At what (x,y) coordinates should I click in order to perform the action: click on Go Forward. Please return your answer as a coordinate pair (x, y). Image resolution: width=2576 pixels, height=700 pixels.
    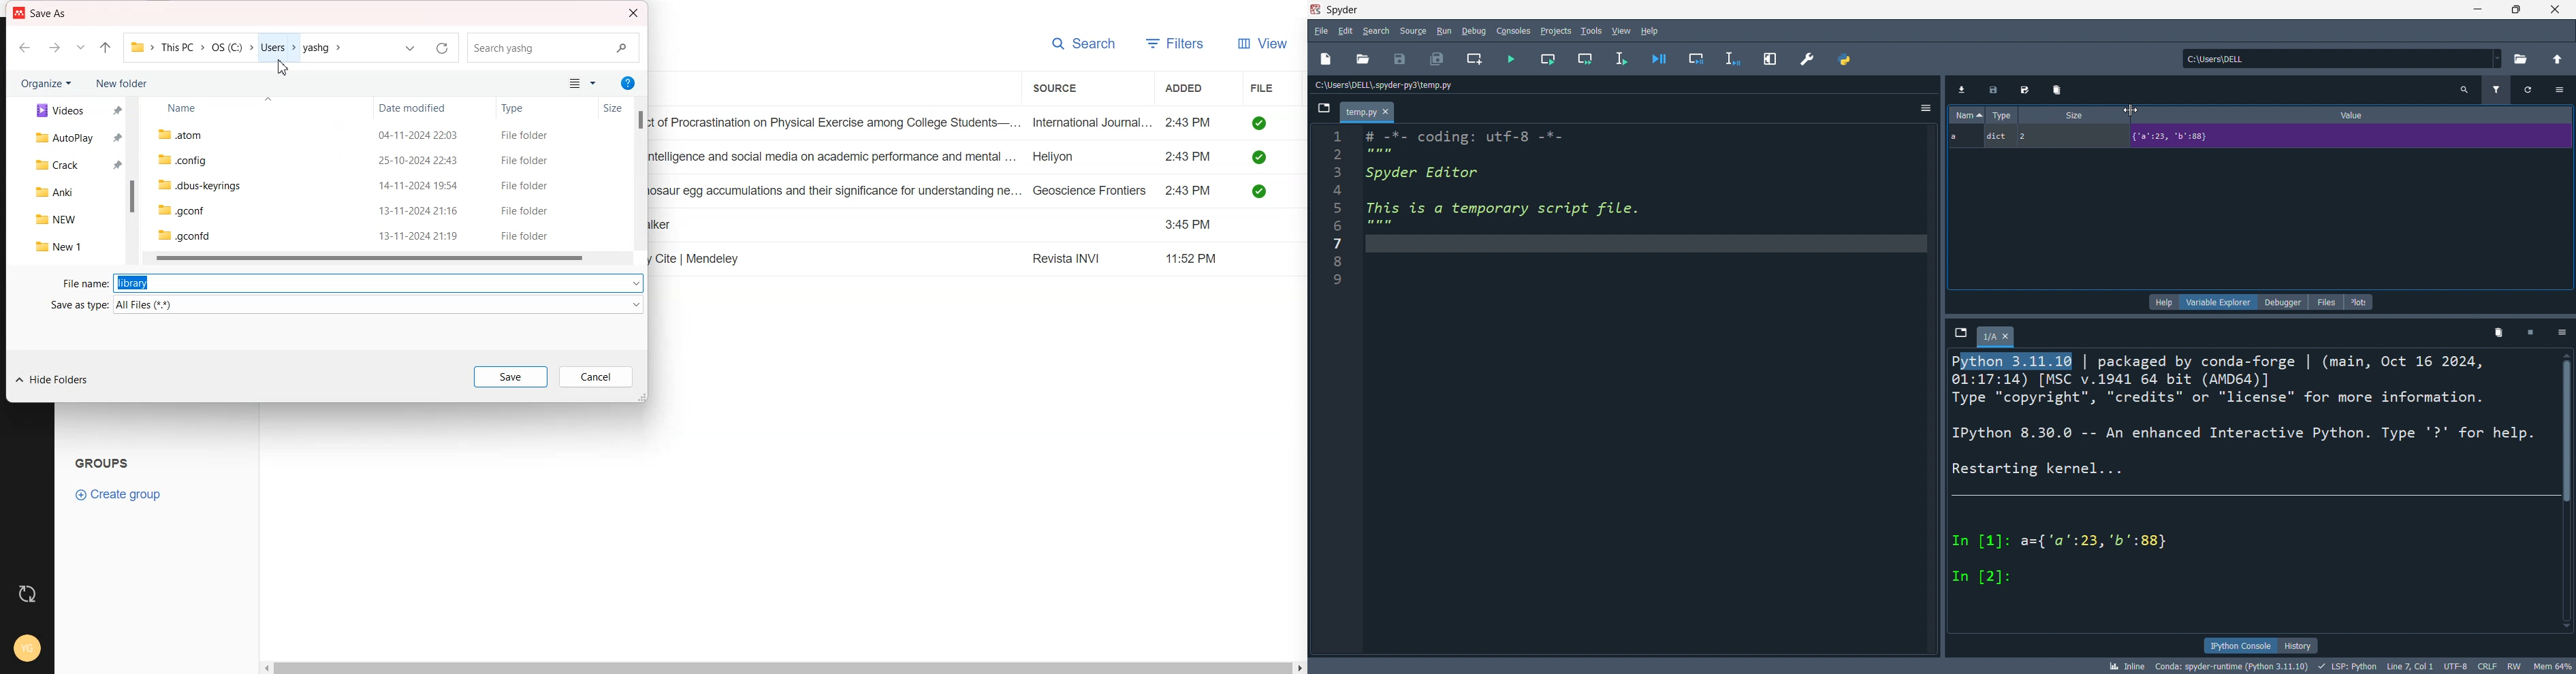
    Looking at the image, I should click on (54, 49).